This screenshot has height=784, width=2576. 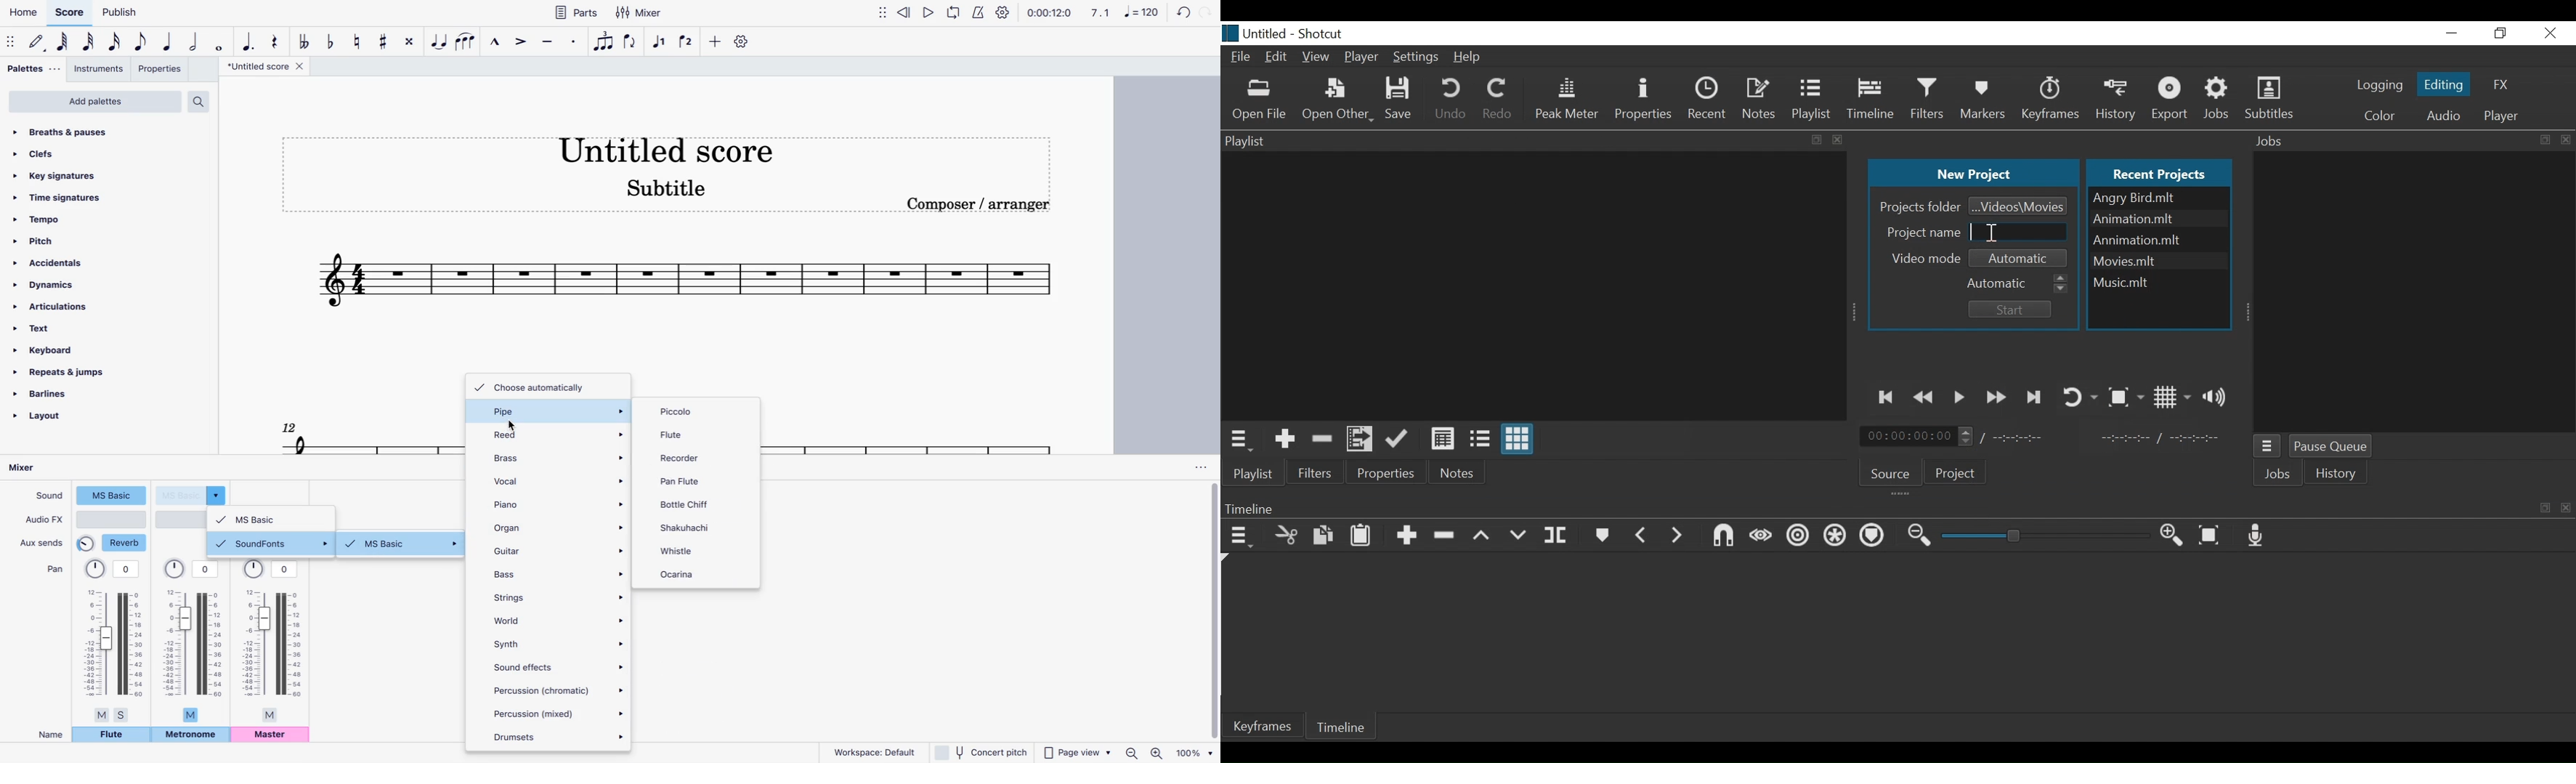 I want to click on Recent, so click(x=1707, y=97).